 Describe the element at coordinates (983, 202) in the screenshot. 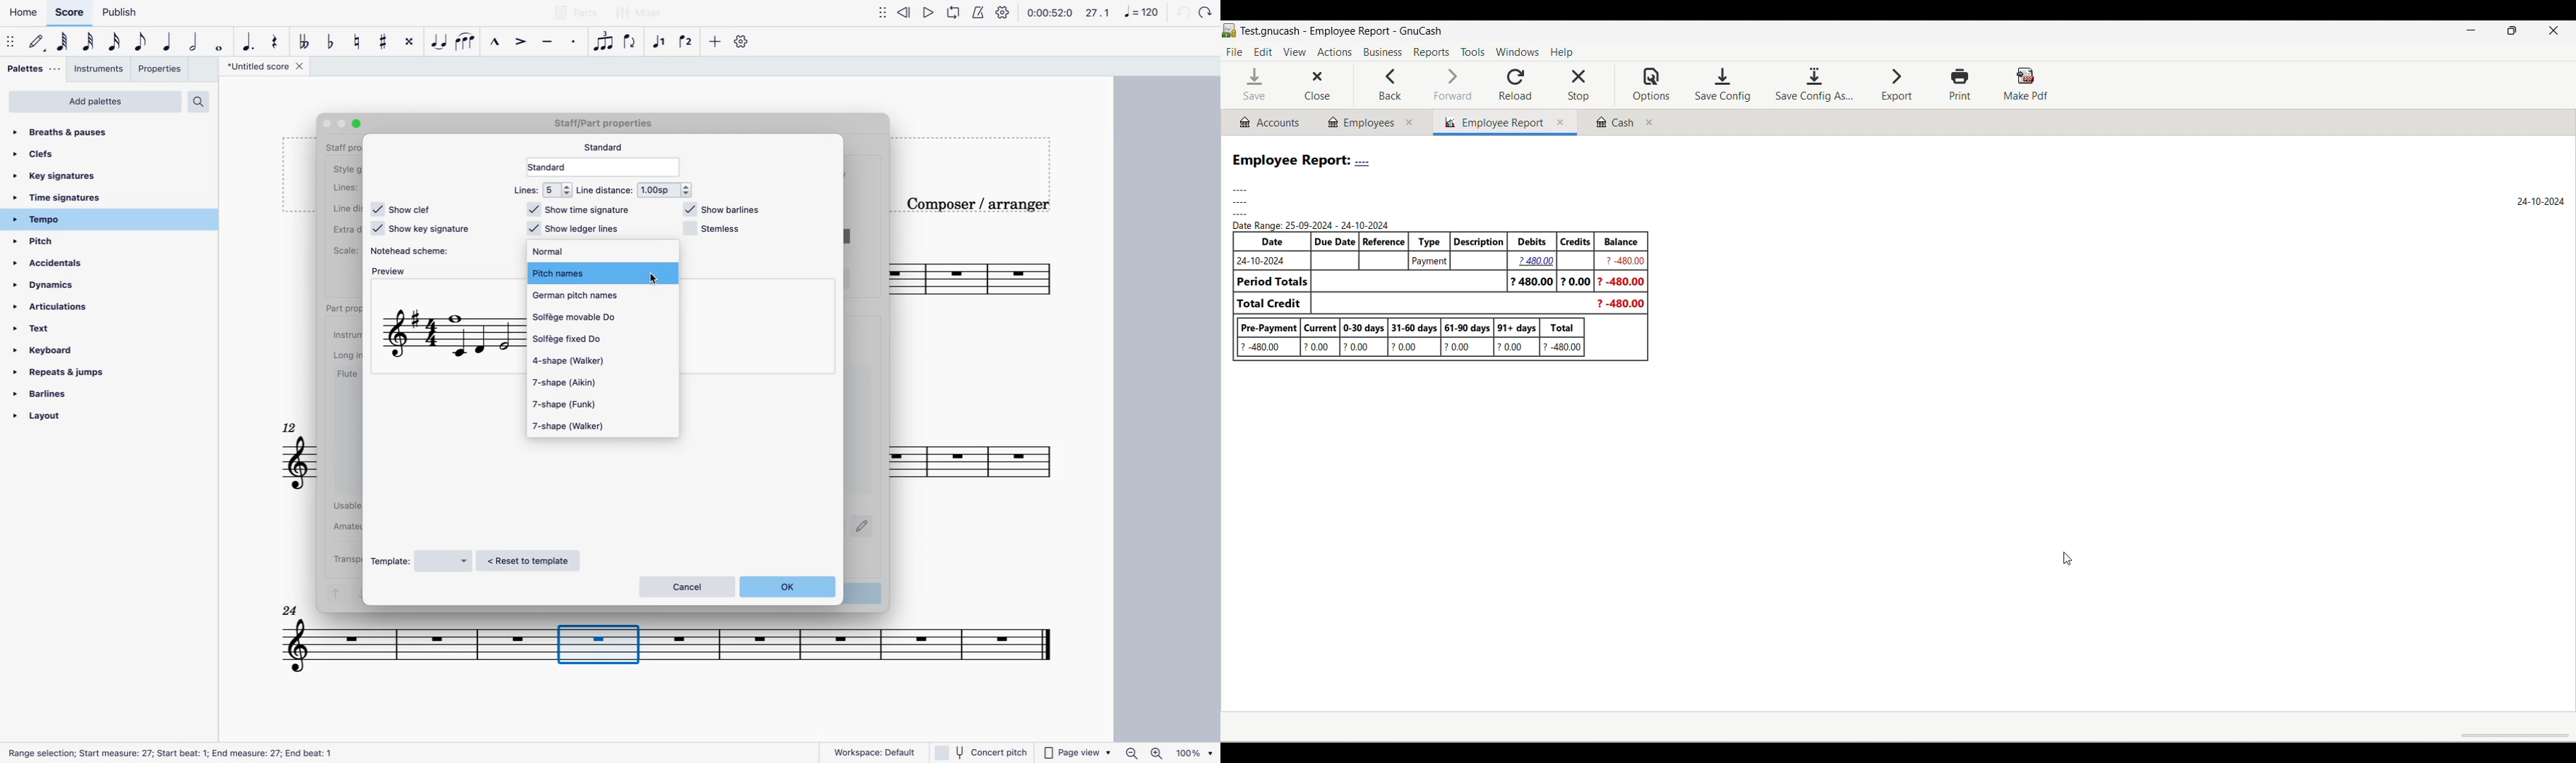

I see `composer / arranger` at that location.